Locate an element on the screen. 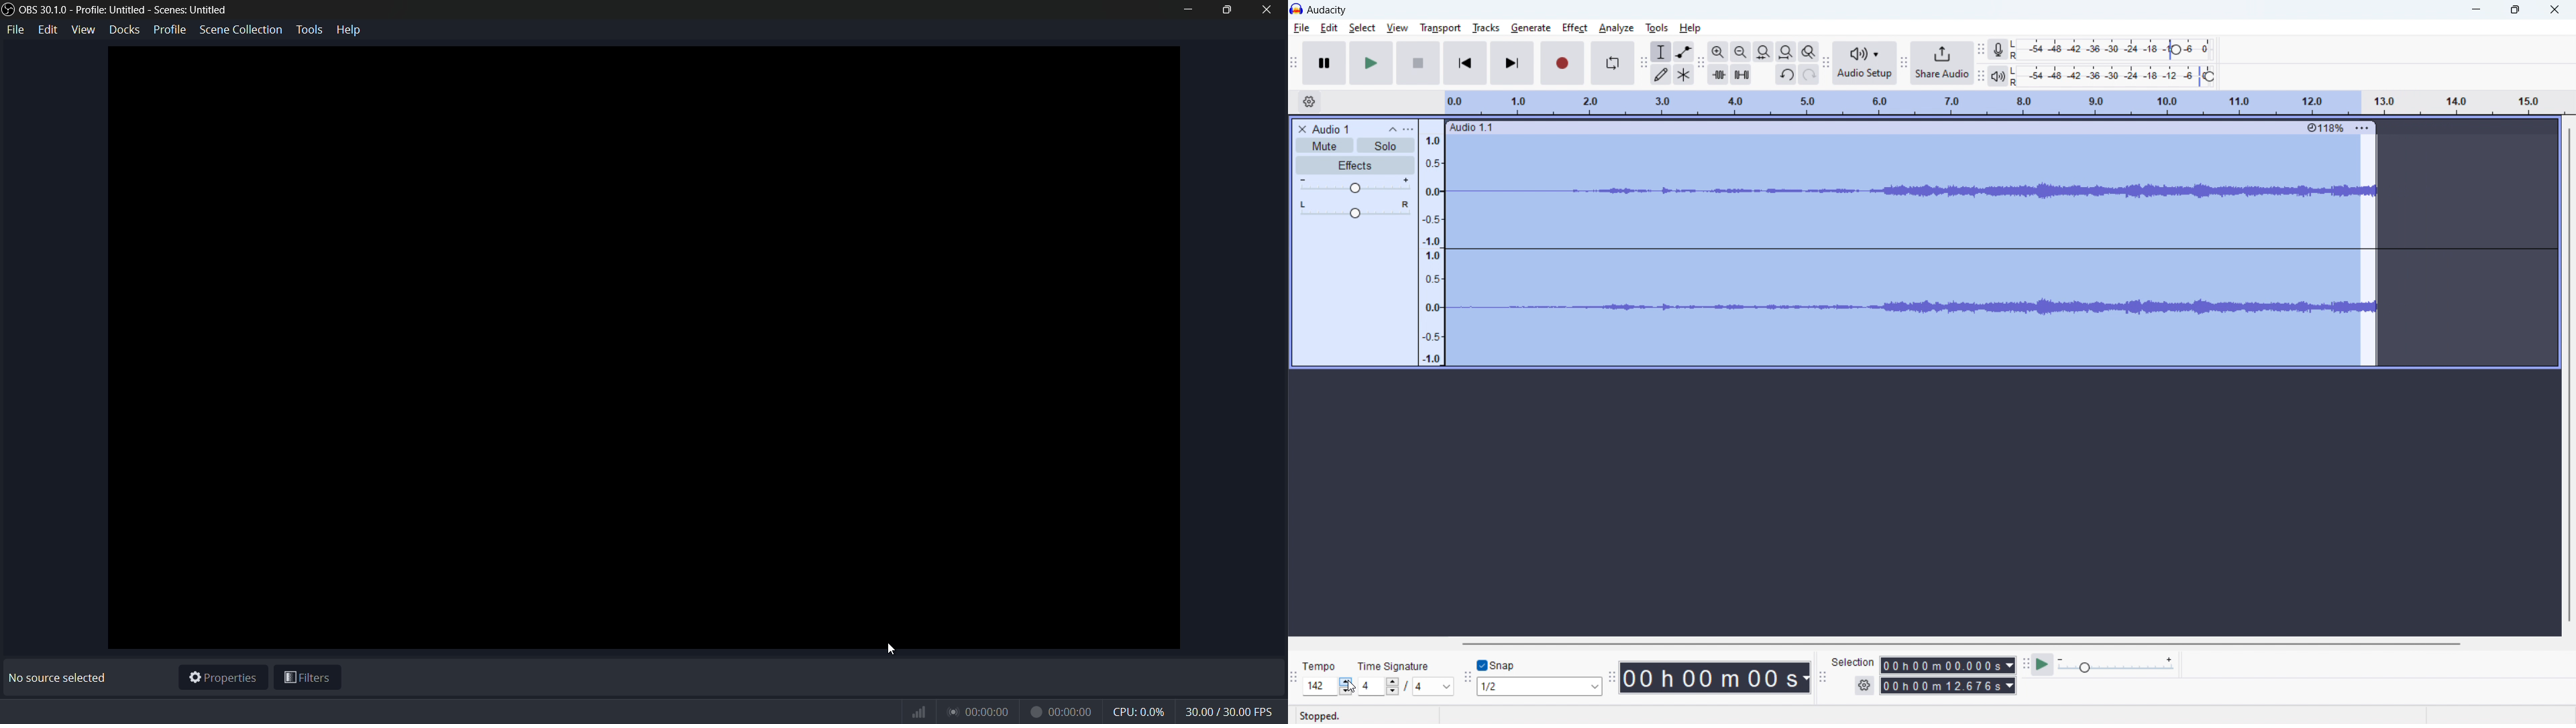 The image size is (2576, 728). end time is located at coordinates (1947, 686).